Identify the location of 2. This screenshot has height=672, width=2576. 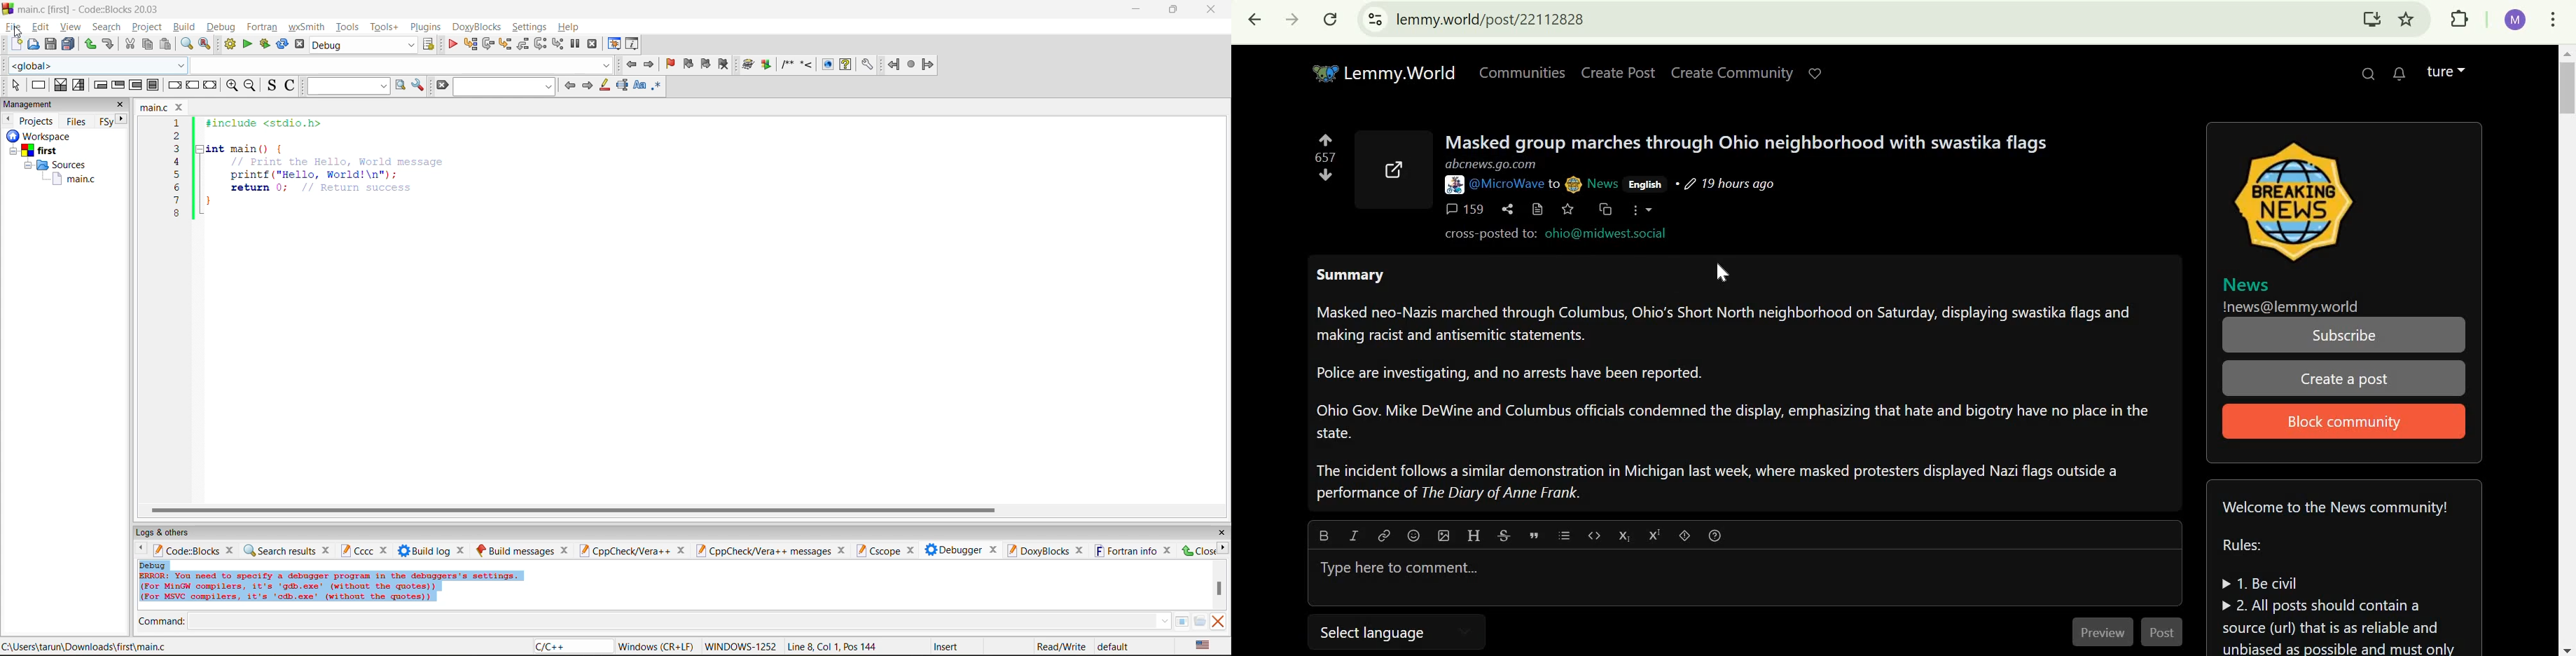
(177, 136).